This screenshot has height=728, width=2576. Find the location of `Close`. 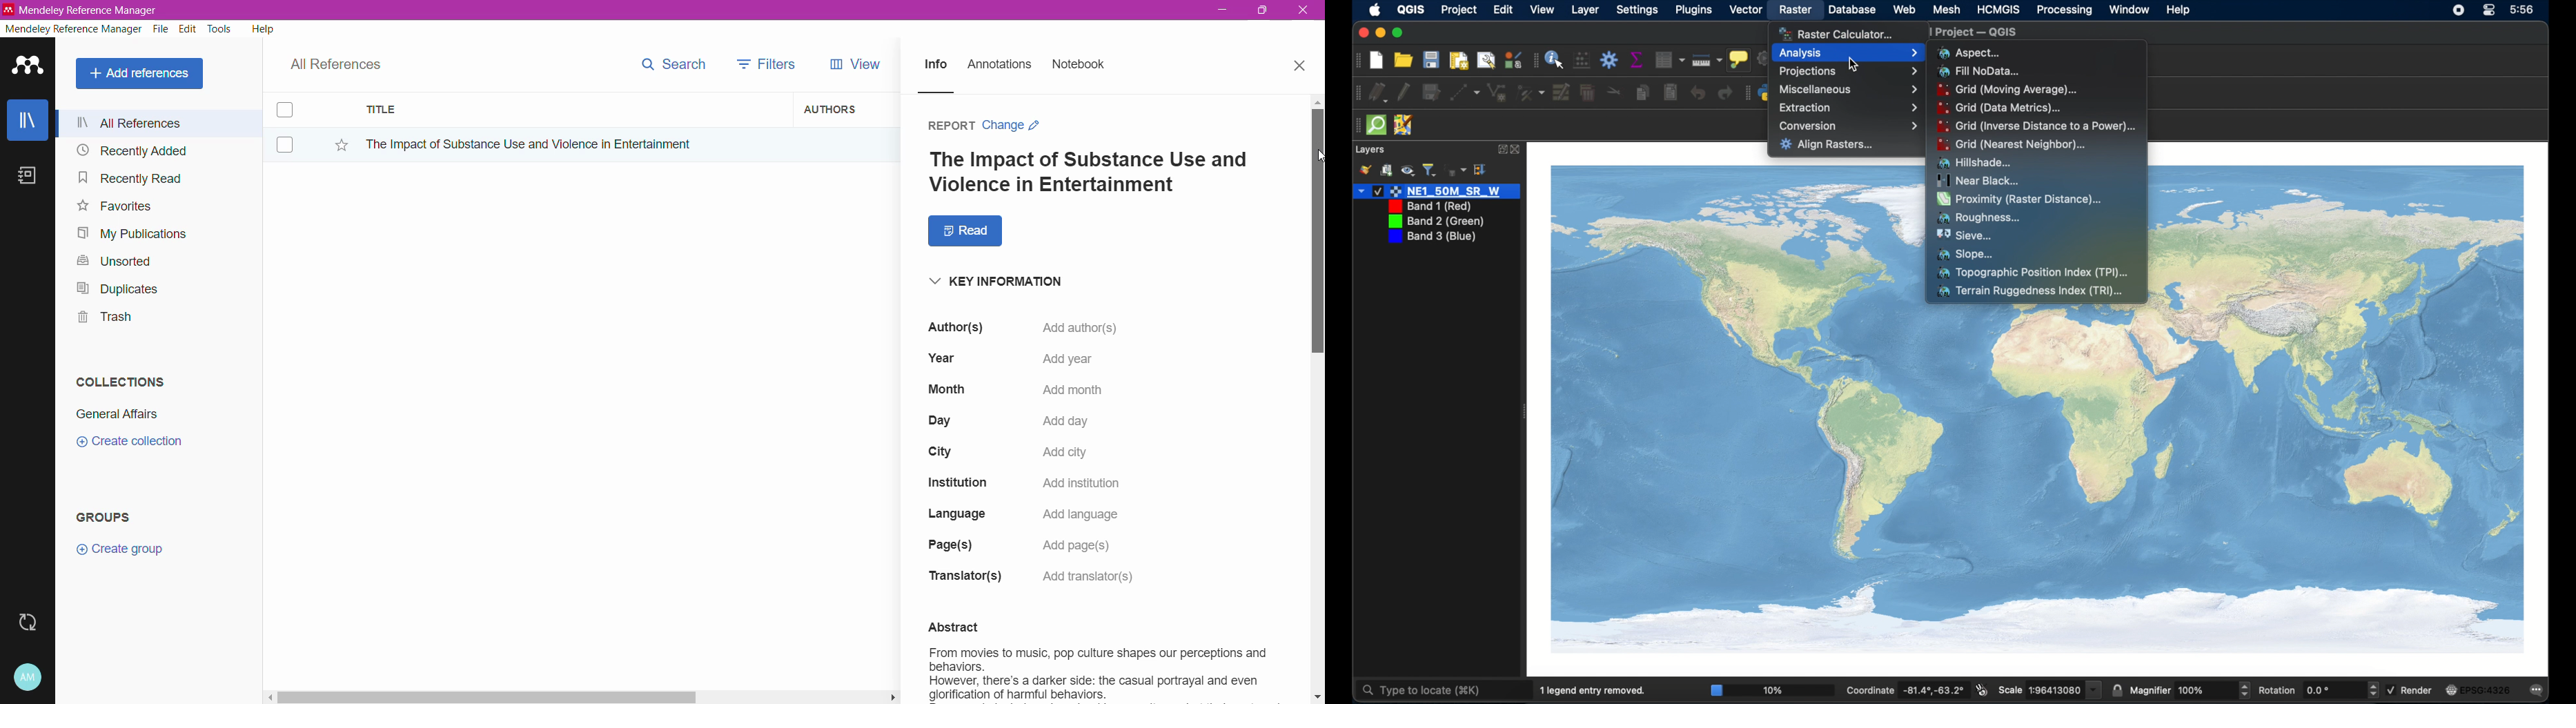

Close is located at coordinates (1304, 11).